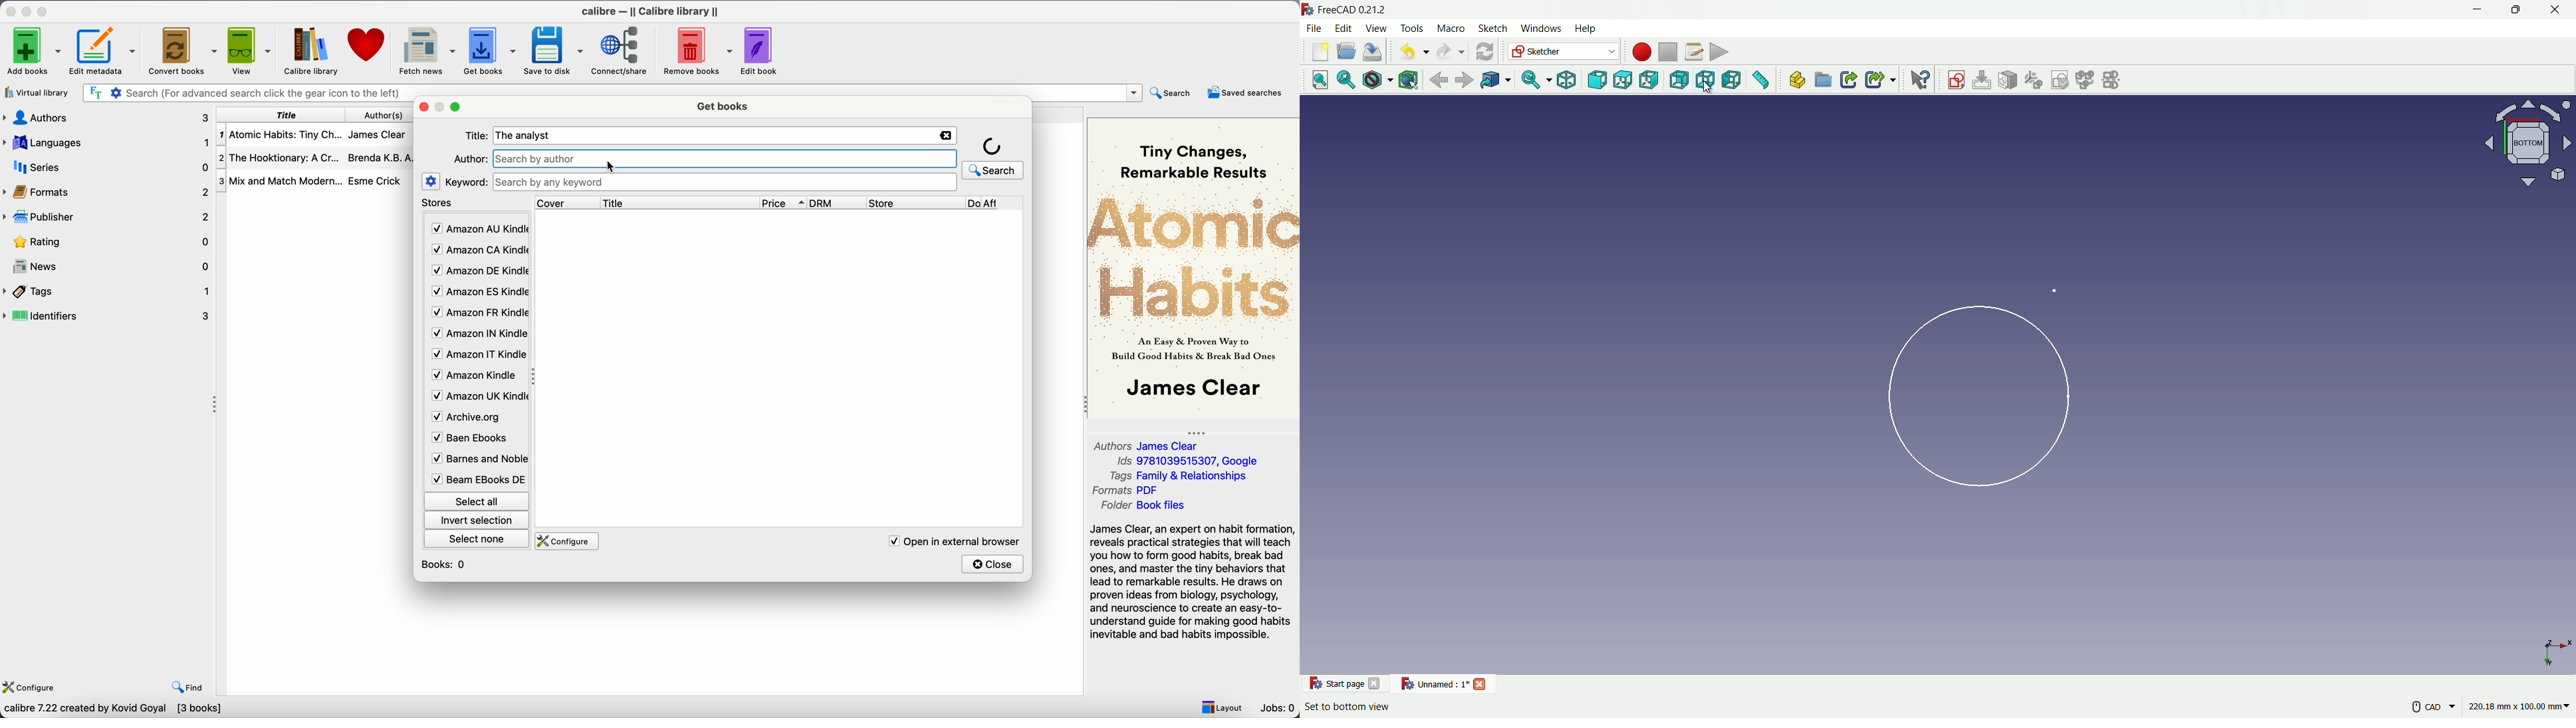 The image size is (2576, 728). Describe the element at coordinates (1222, 707) in the screenshot. I see `layout` at that location.